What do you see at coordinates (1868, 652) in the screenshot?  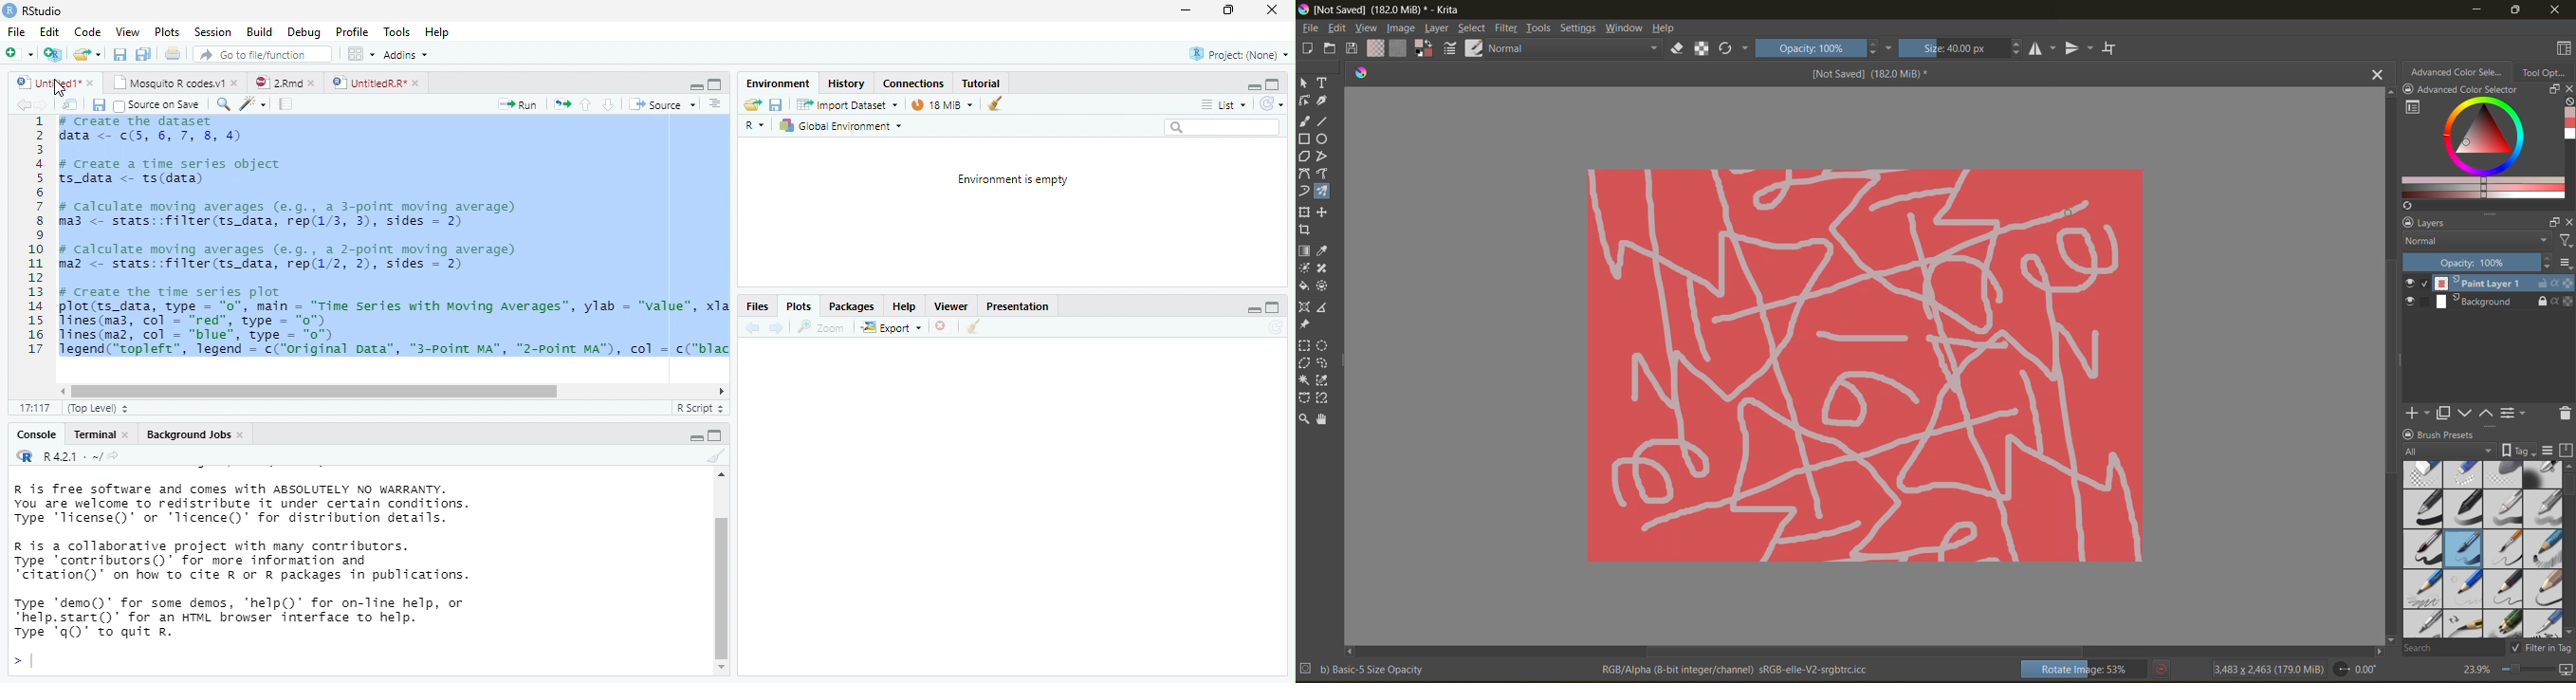 I see `horizontal scroll bar` at bounding box center [1868, 652].